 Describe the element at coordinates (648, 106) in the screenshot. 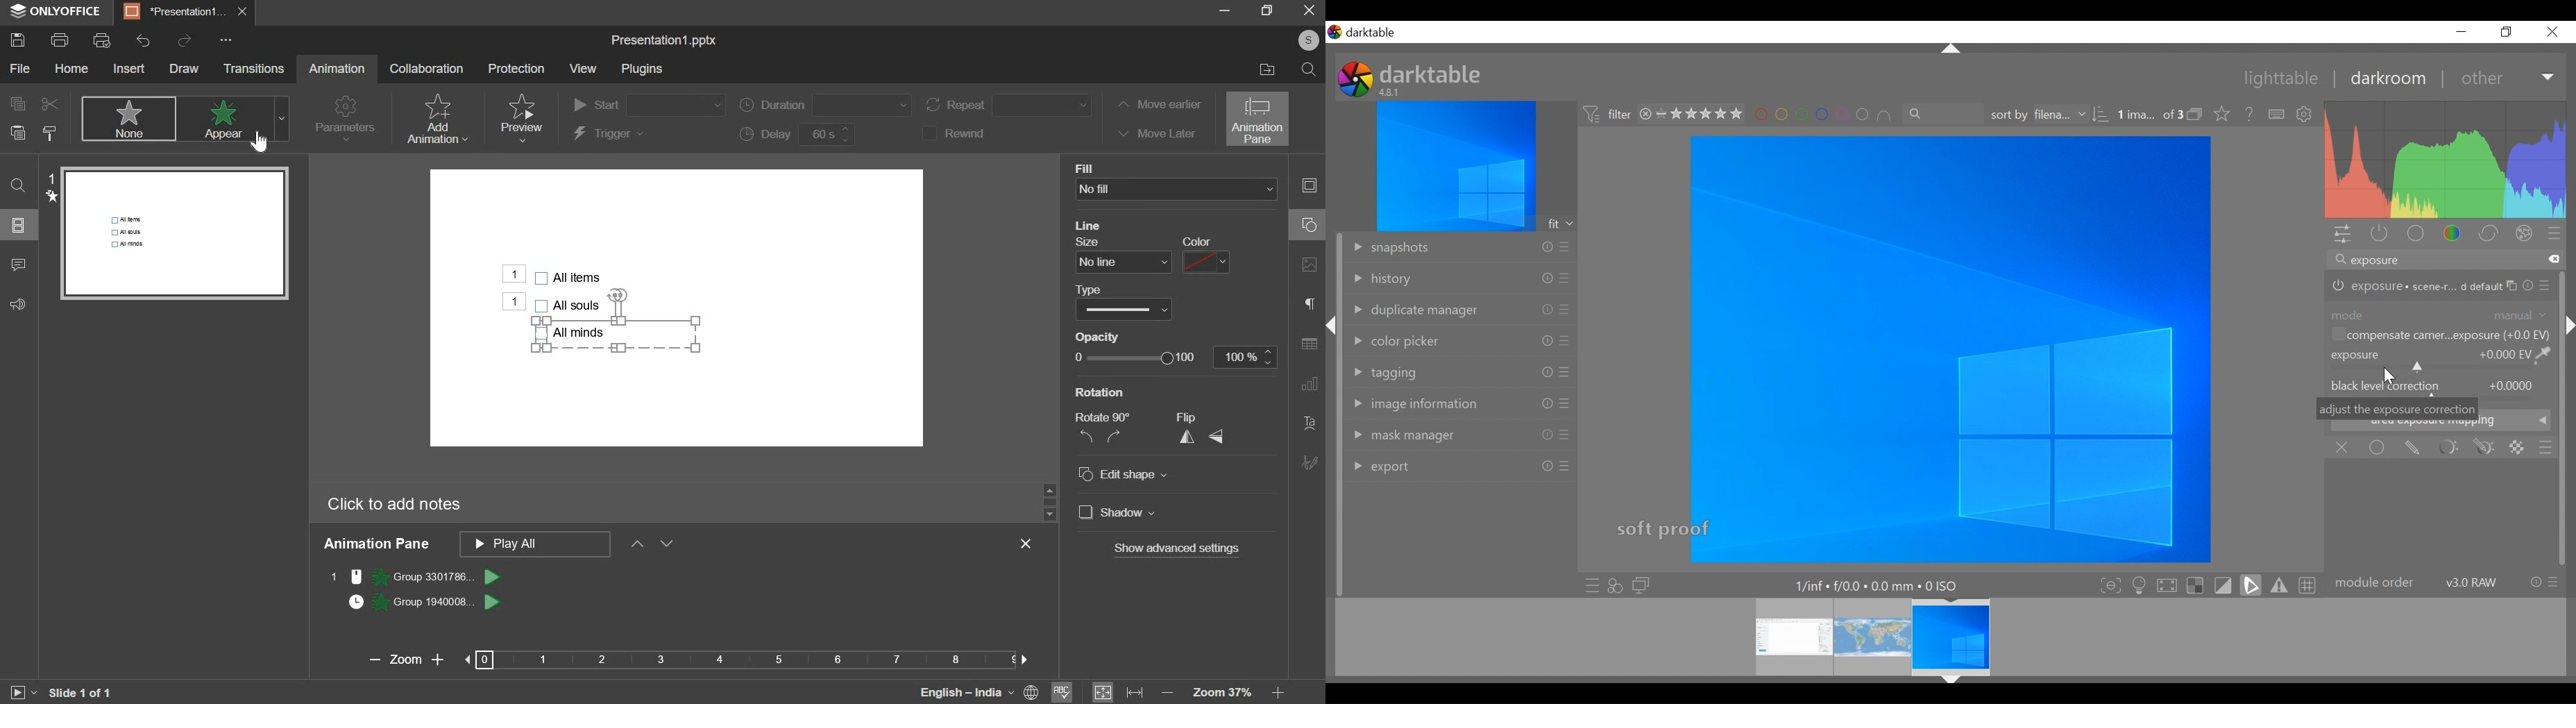

I see `start order` at that location.